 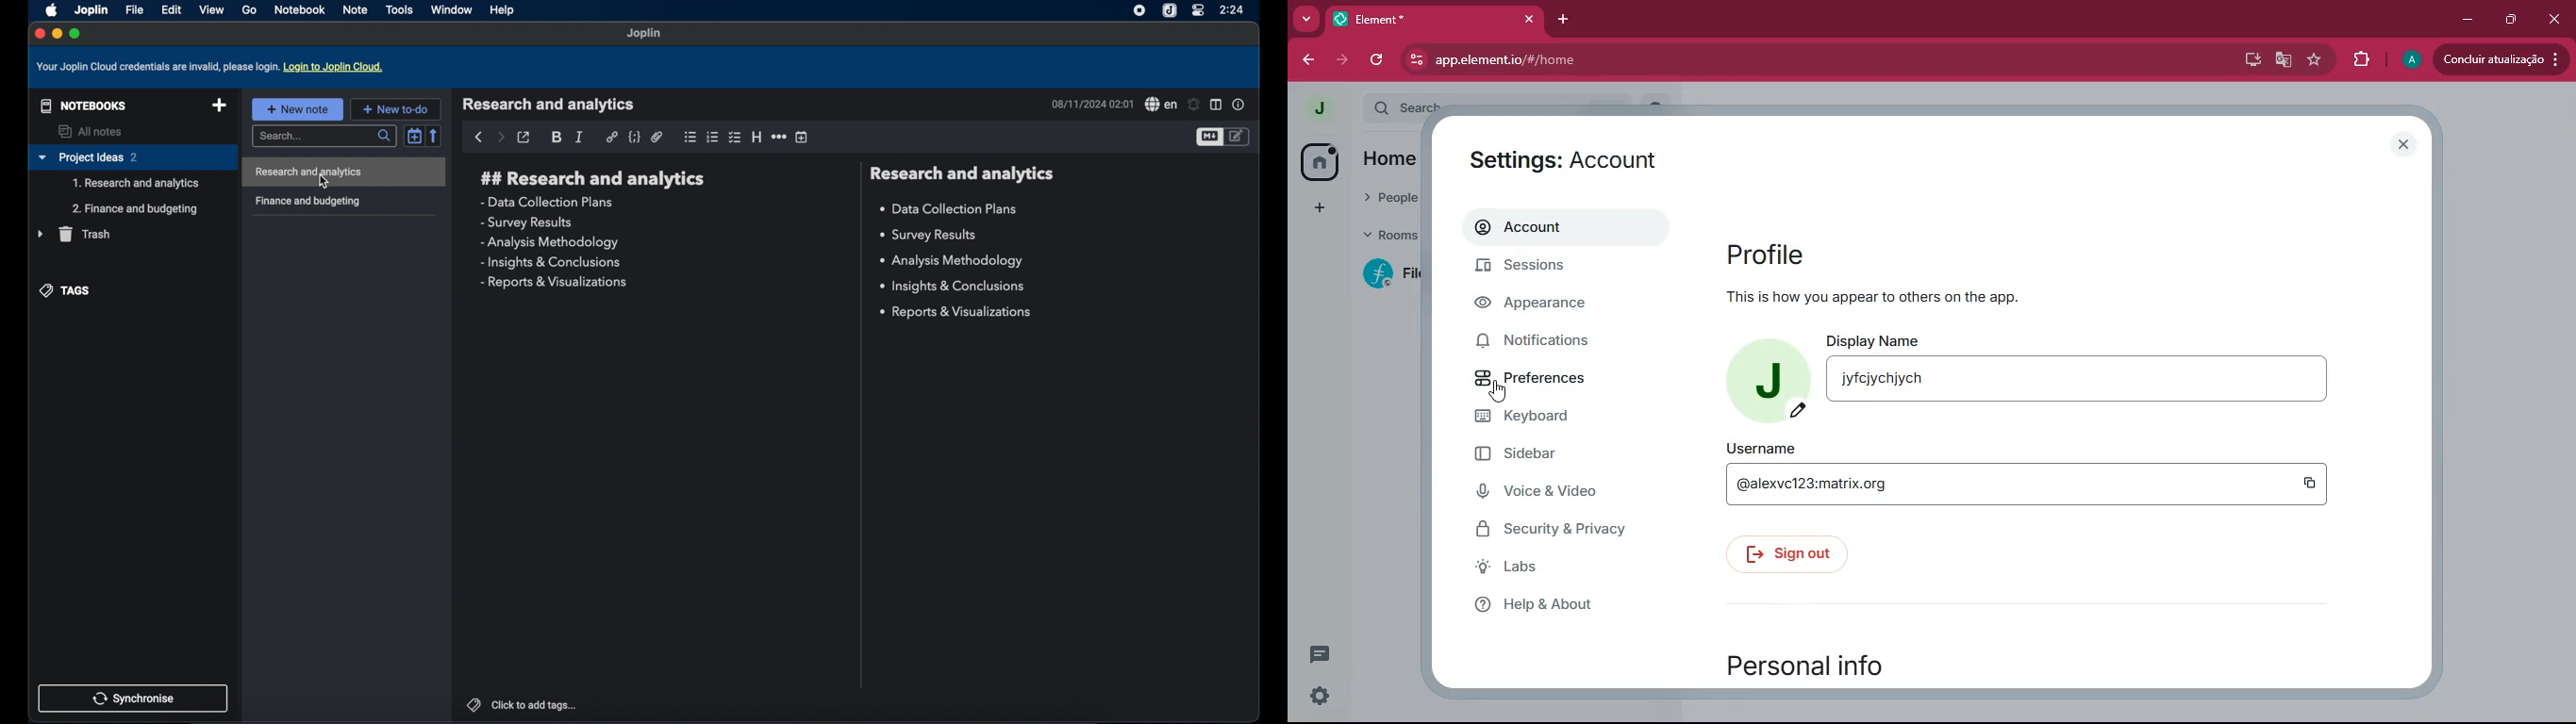 What do you see at coordinates (527, 223) in the screenshot?
I see `survey results` at bounding box center [527, 223].